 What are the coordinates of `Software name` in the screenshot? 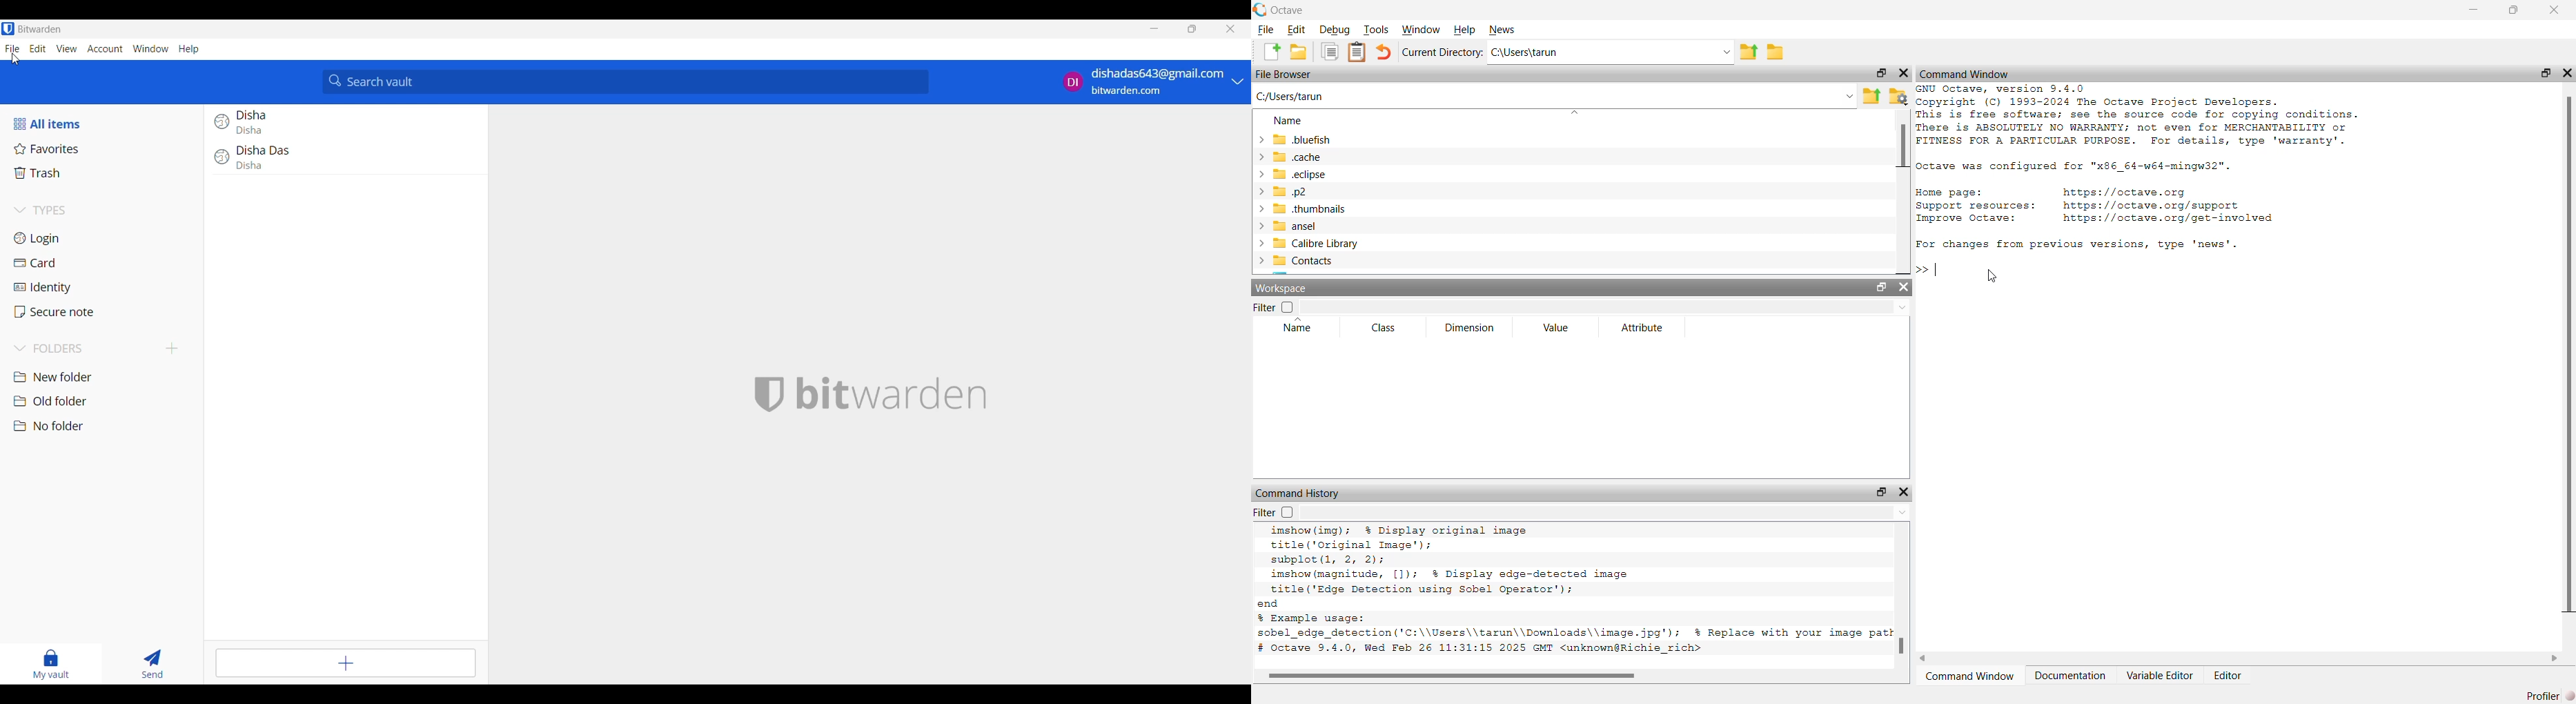 It's located at (40, 29).